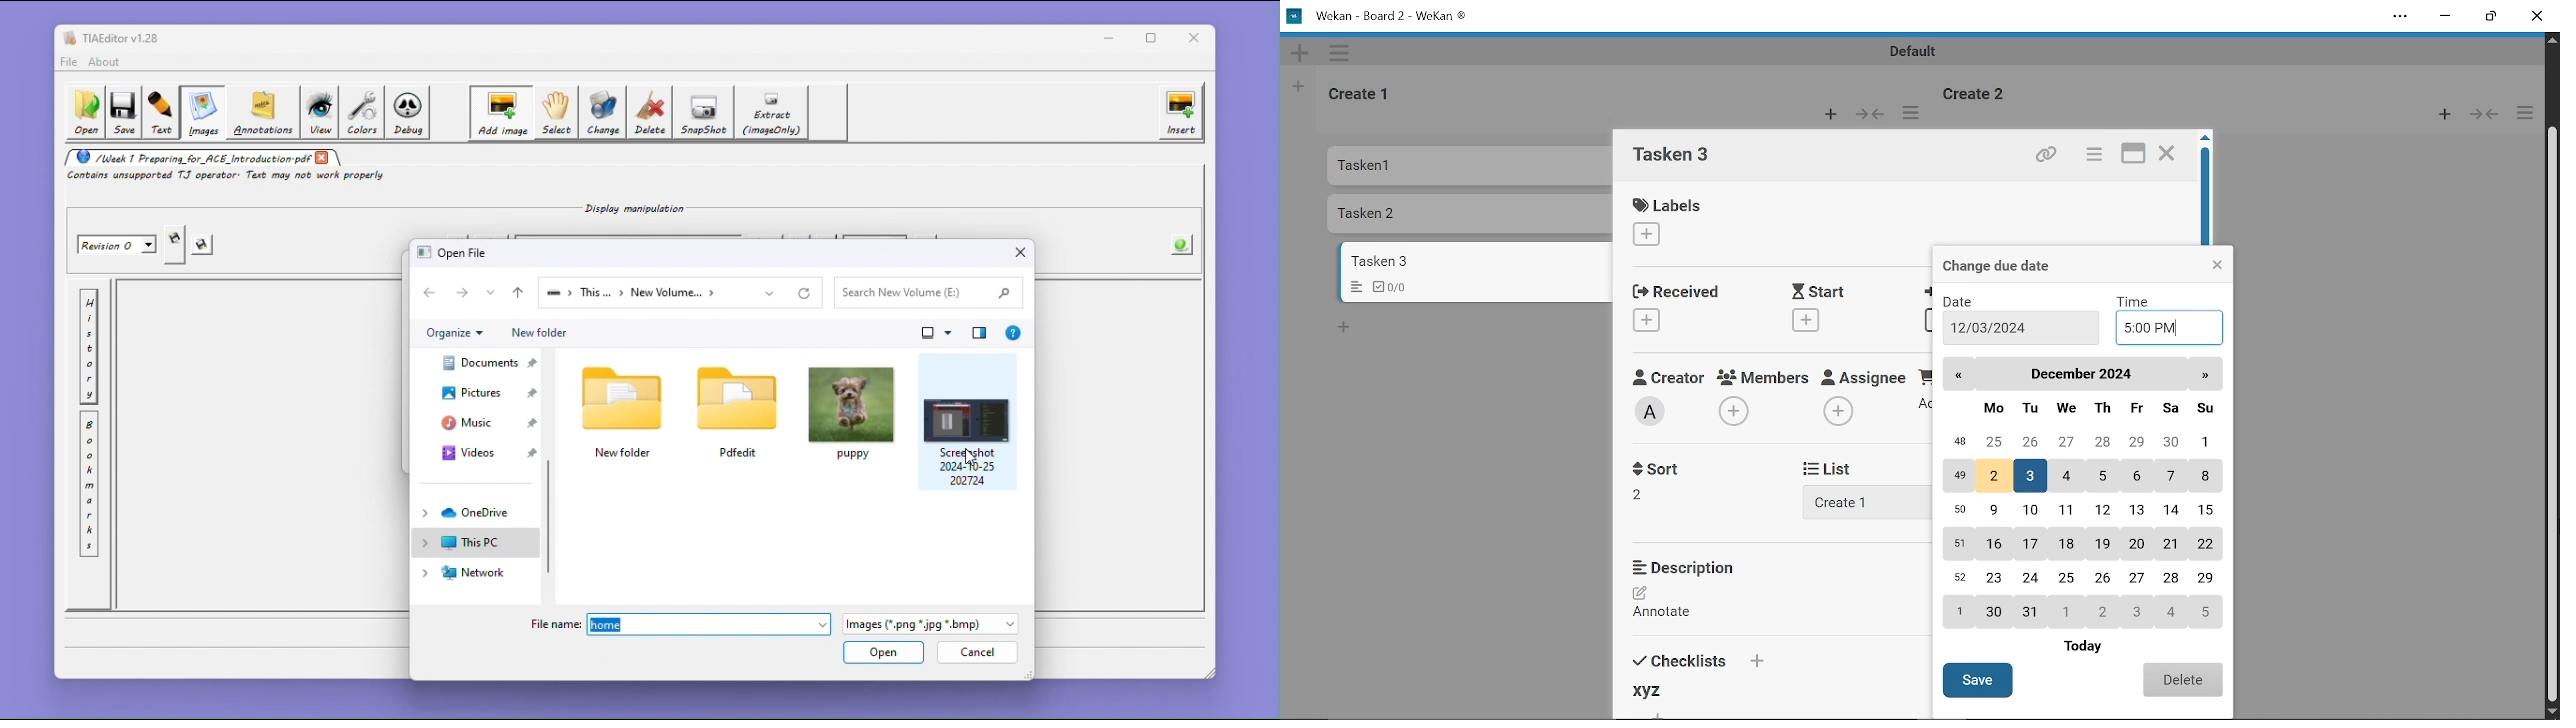  What do you see at coordinates (1380, 15) in the screenshot?
I see `Wekan - Board 2 -WeKan` at bounding box center [1380, 15].